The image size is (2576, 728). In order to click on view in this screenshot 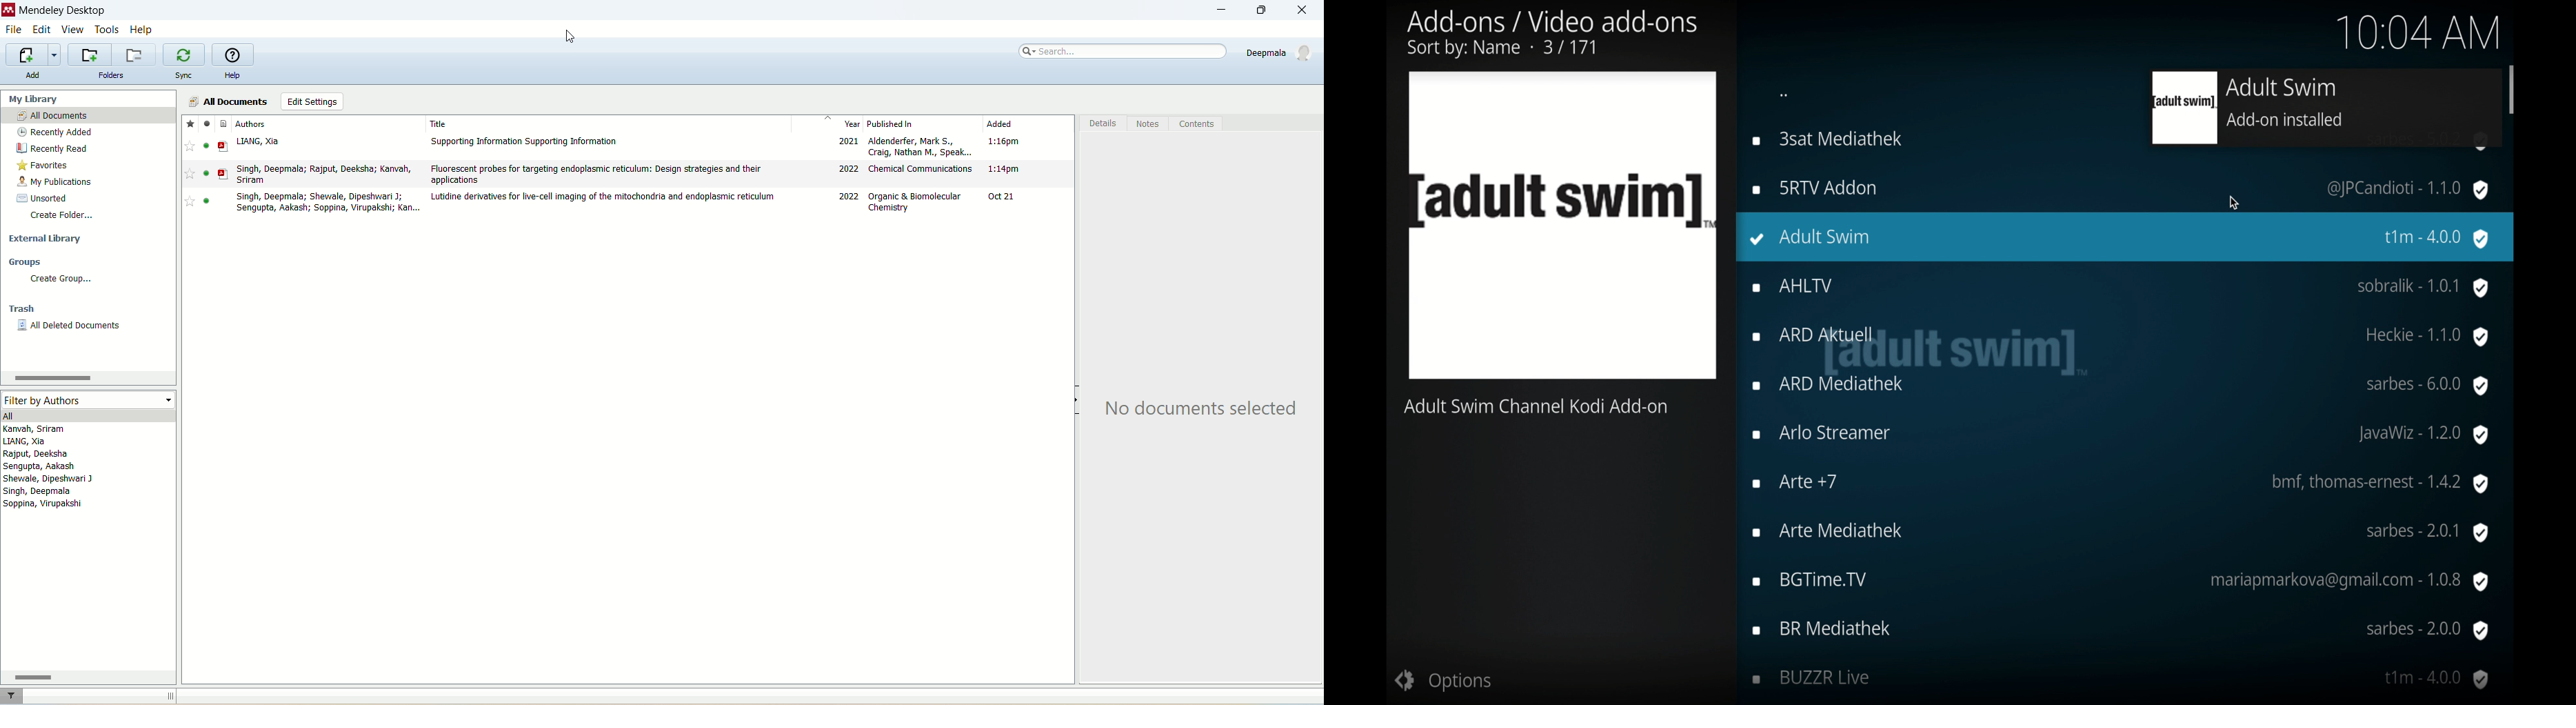, I will do `click(72, 28)`.